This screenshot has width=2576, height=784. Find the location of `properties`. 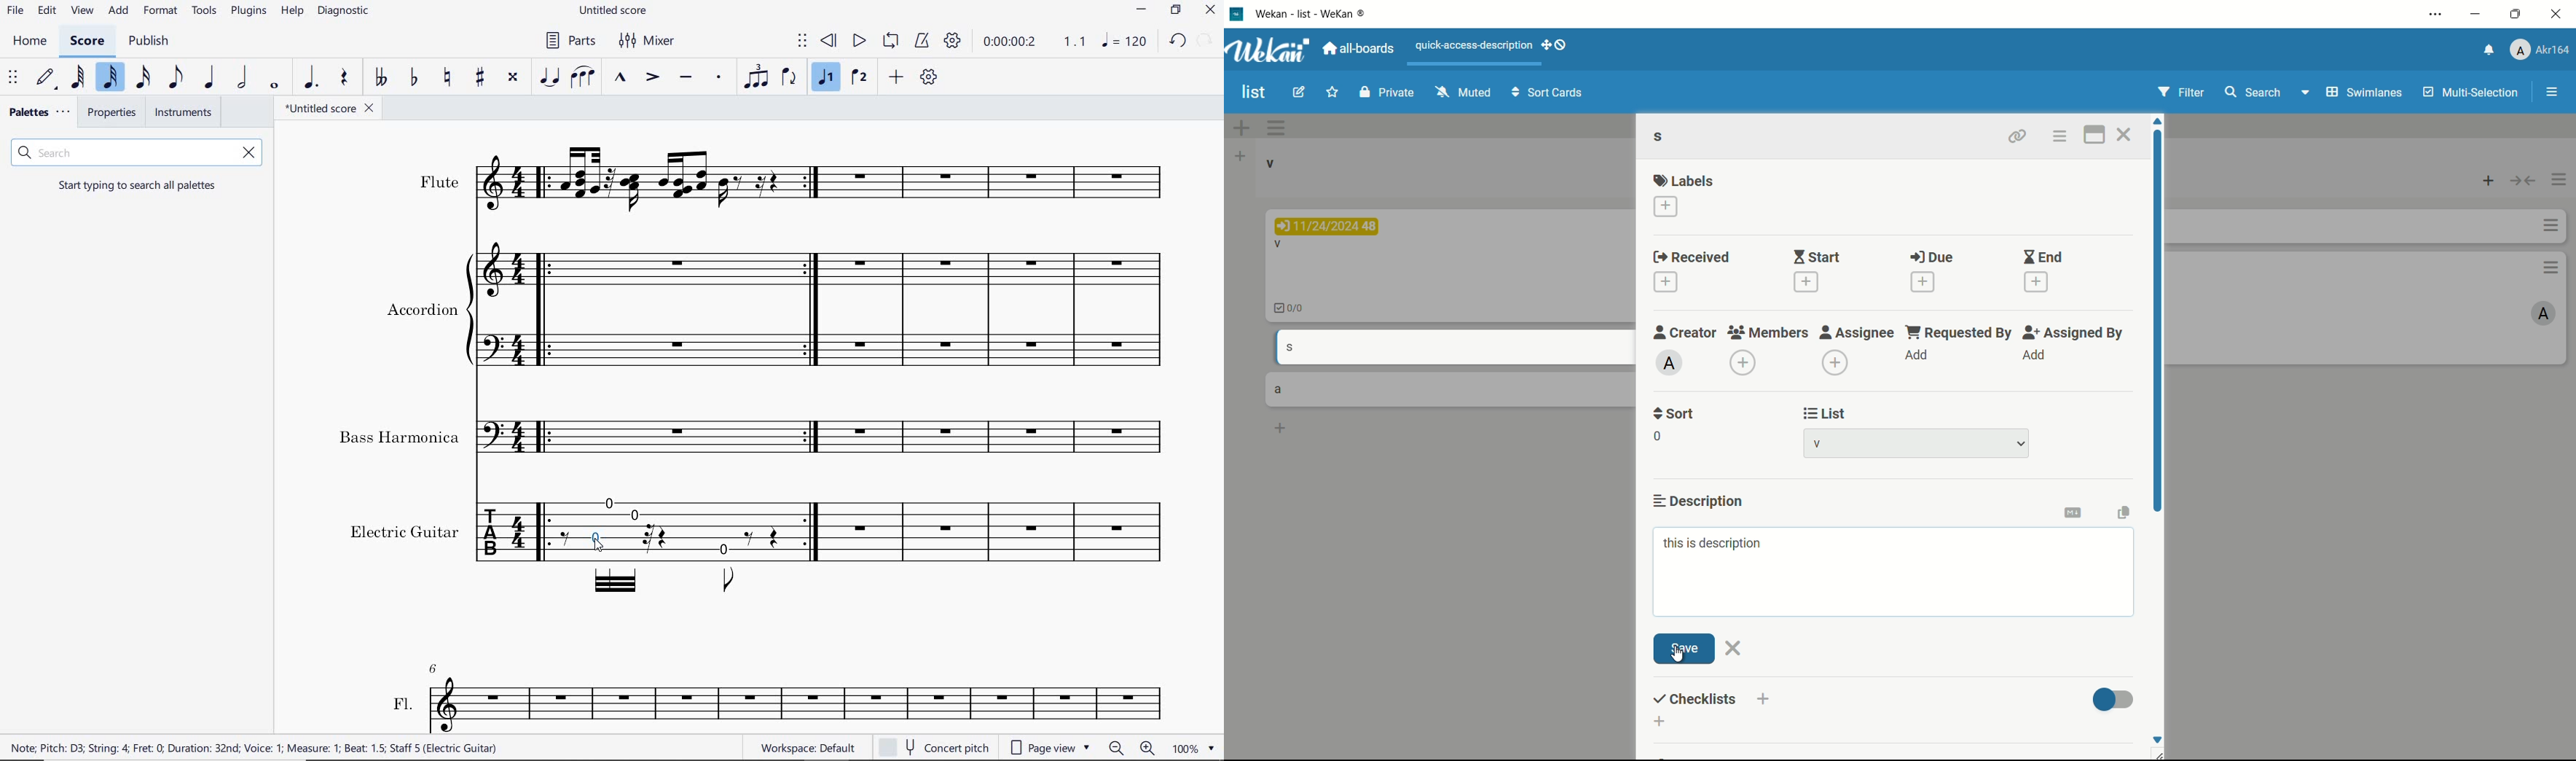

properties is located at coordinates (110, 114).